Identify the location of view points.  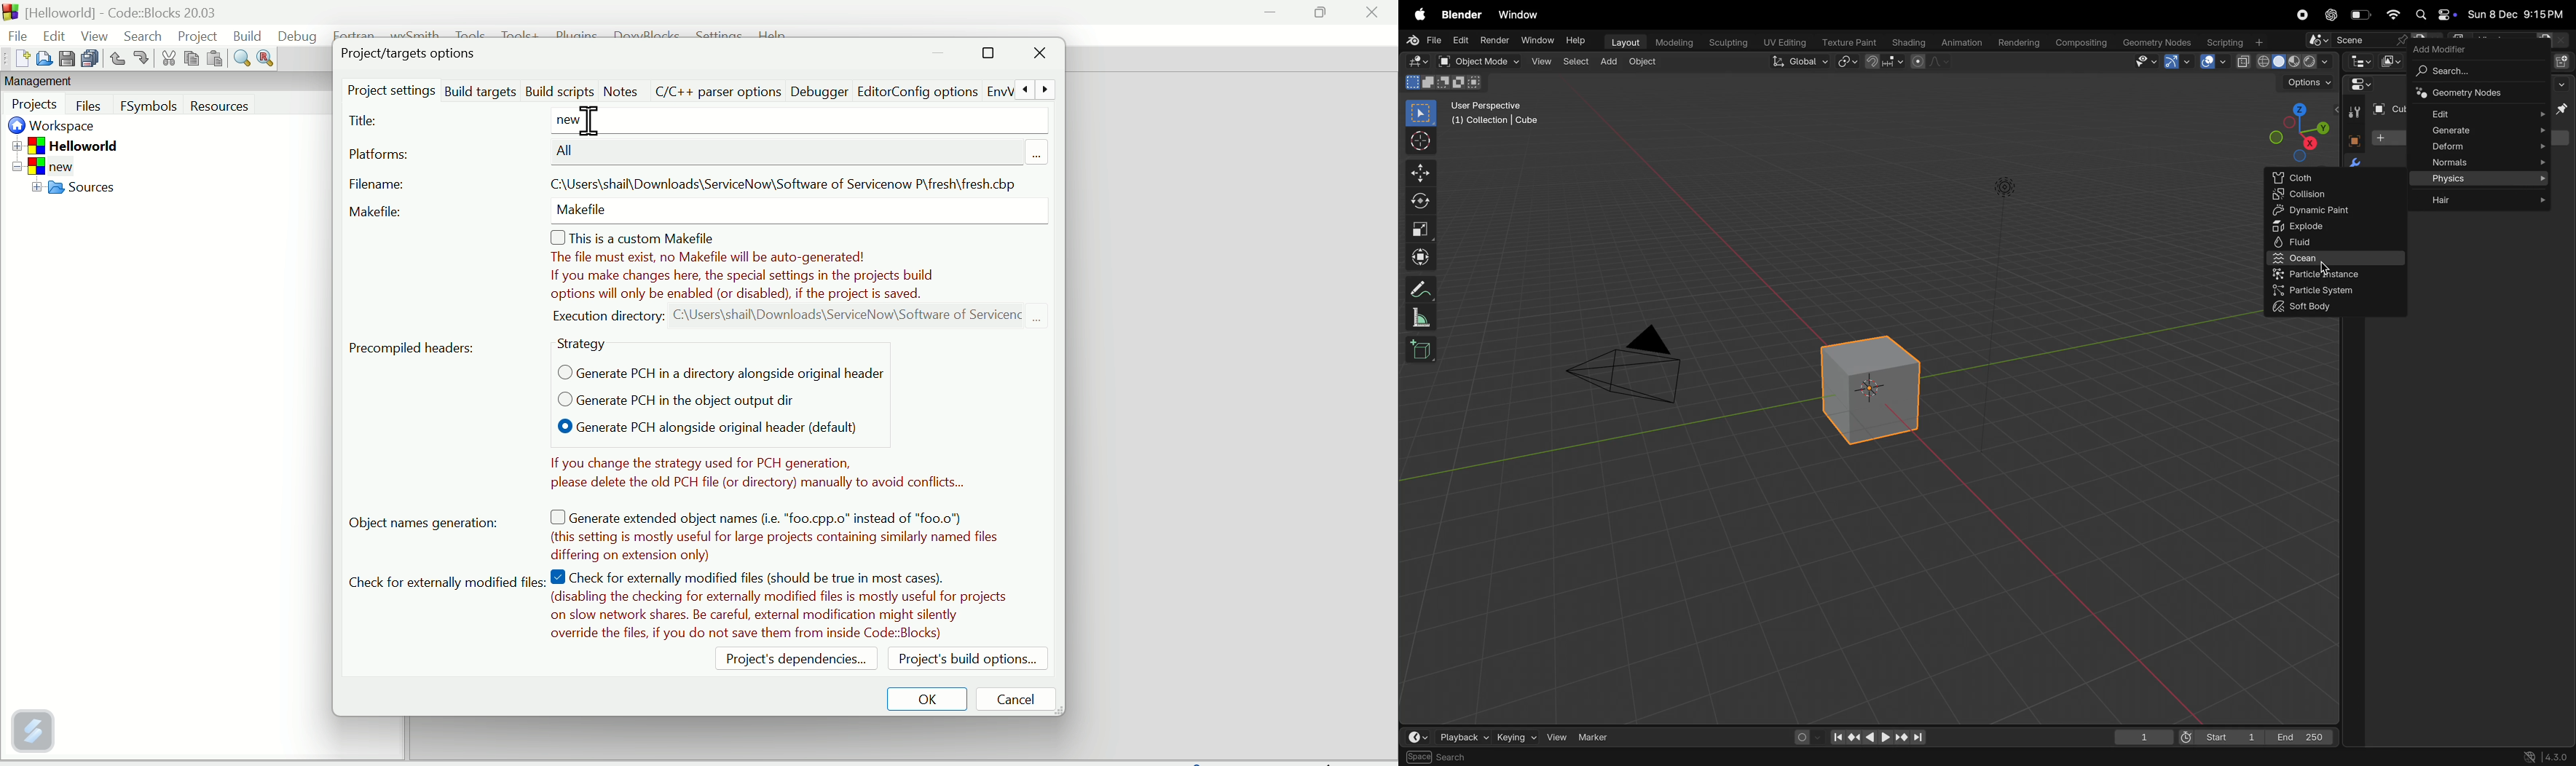
(2298, 130).